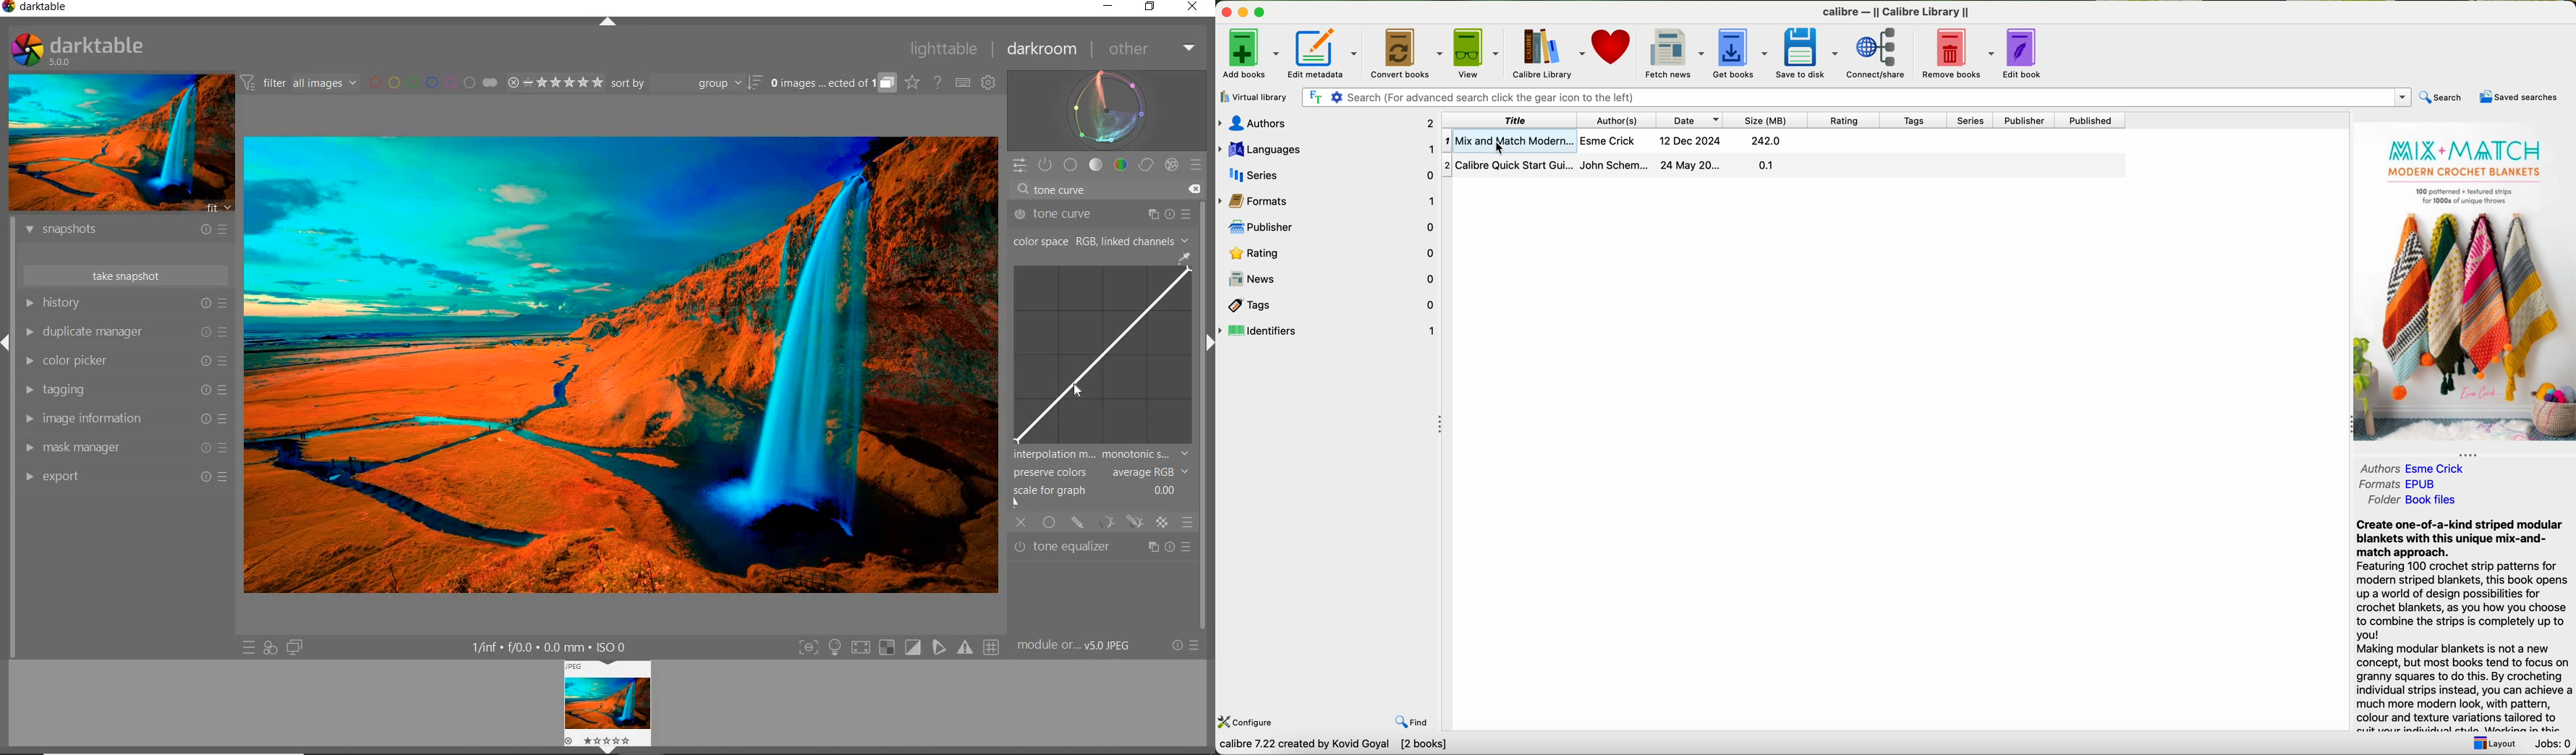 The image size is (2576, 756). I want to click on SCALE FOR GRAPH, so click(1097, 498).